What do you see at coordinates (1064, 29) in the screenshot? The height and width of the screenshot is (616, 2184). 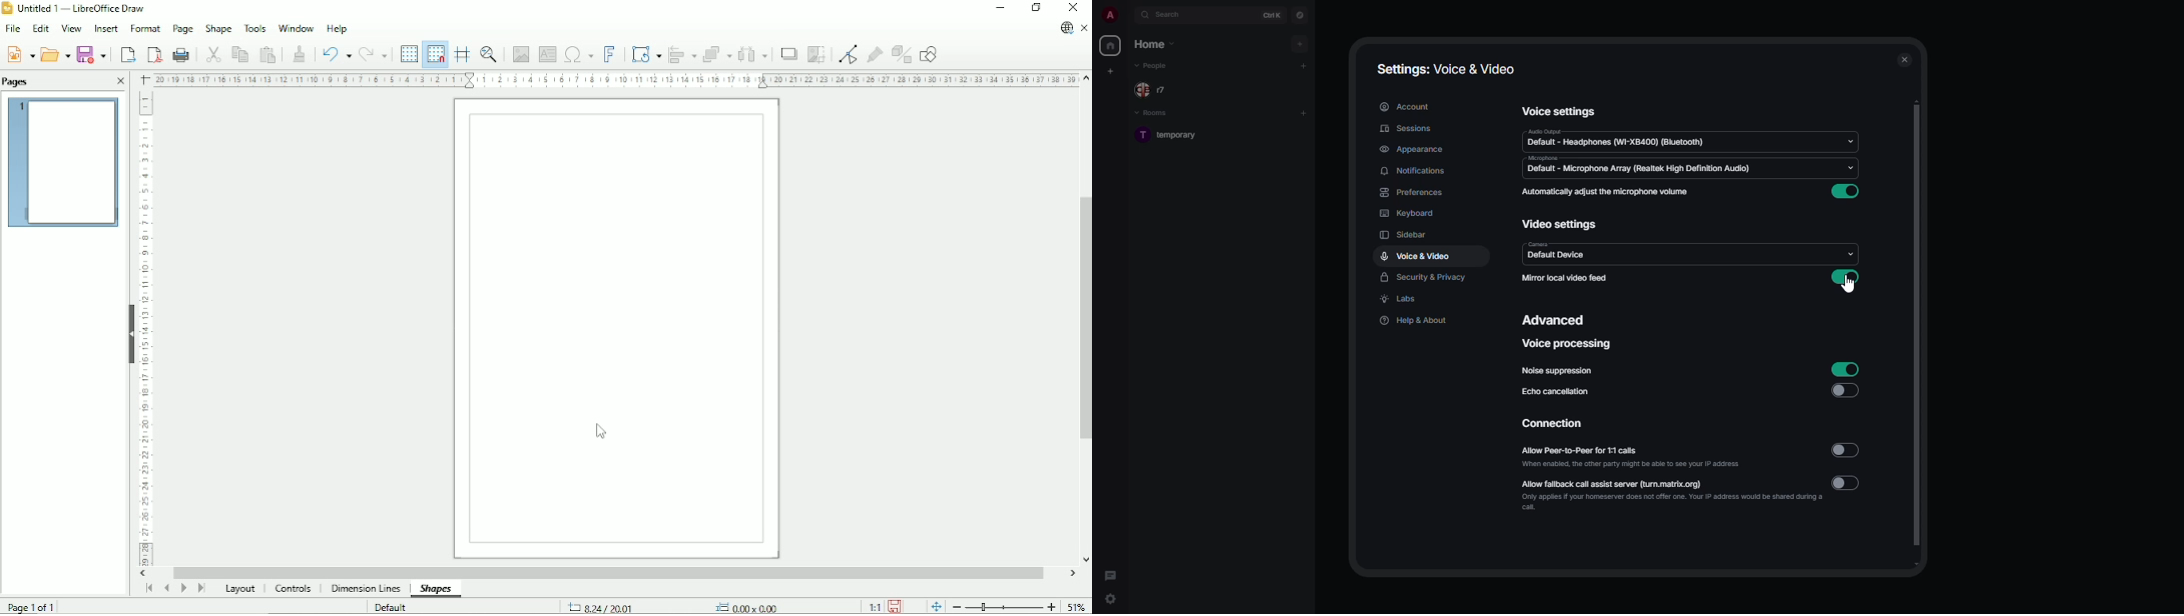 I see `Update available` at bounding box center [1064, 29].